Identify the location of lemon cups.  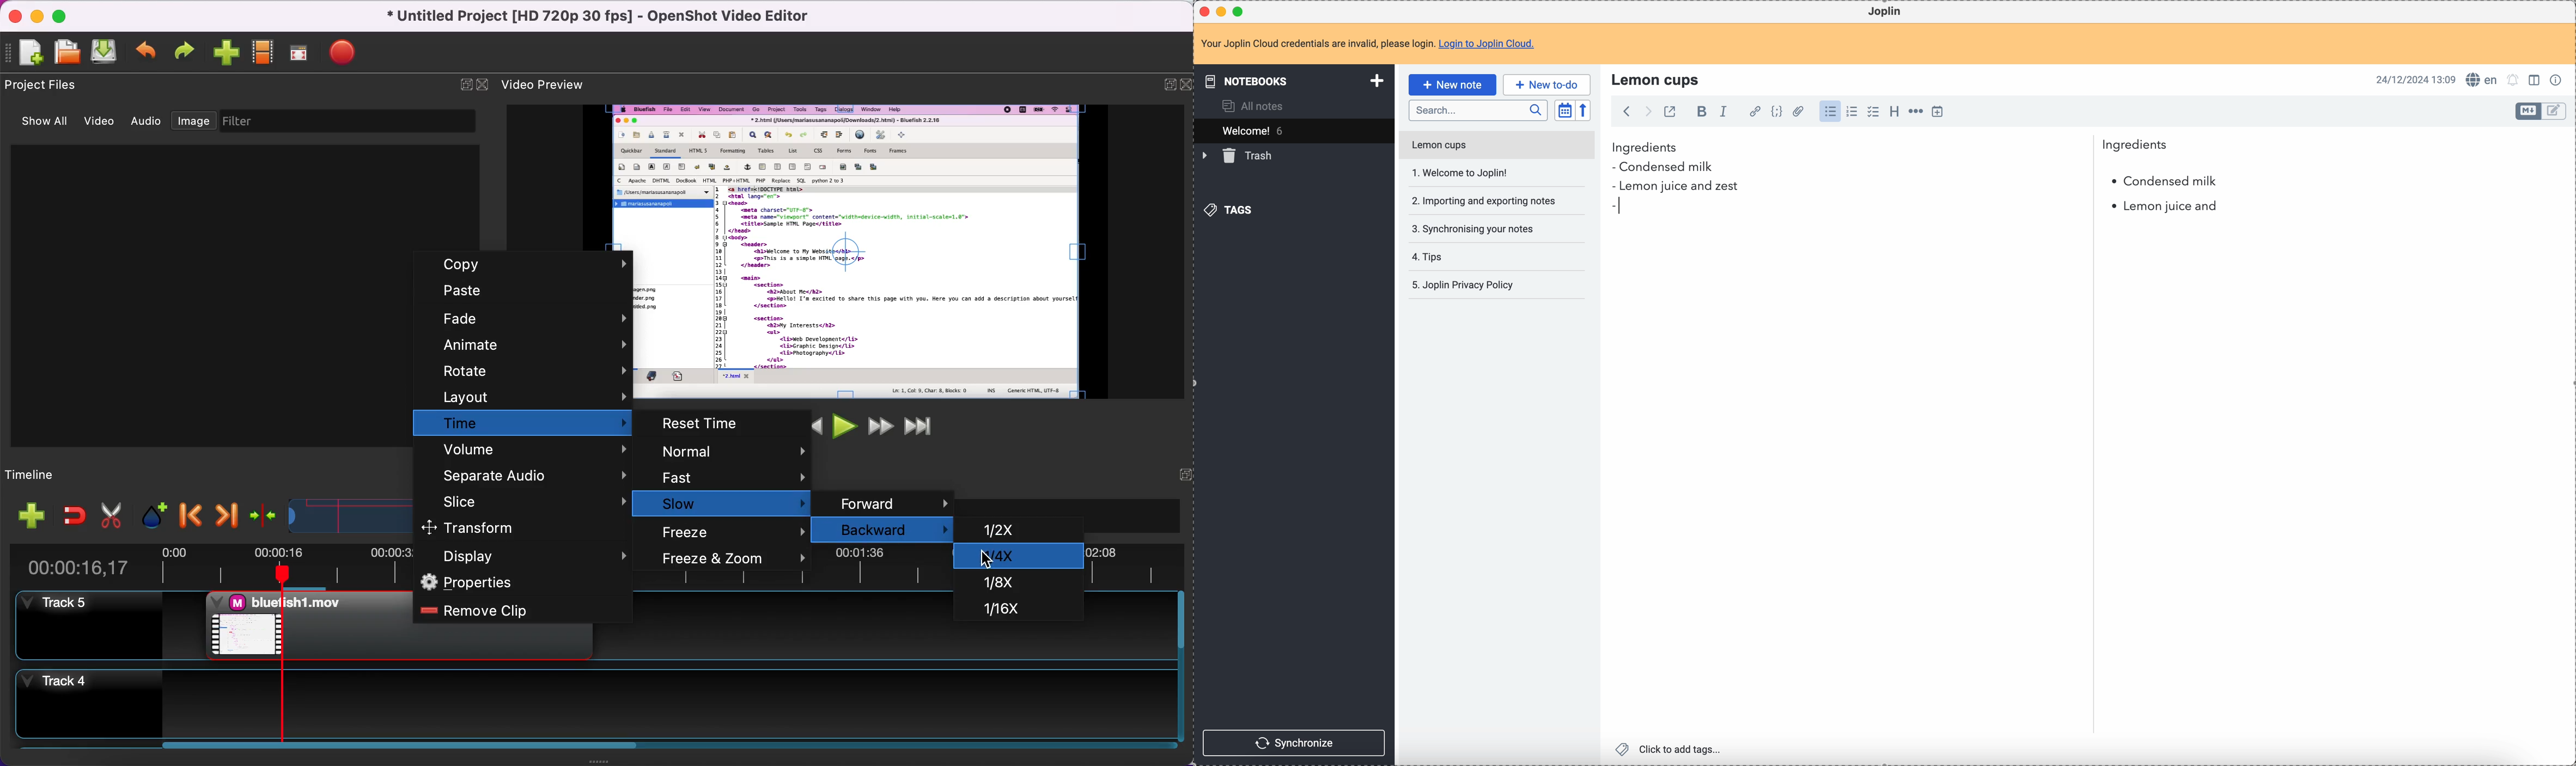
(1657, 79).